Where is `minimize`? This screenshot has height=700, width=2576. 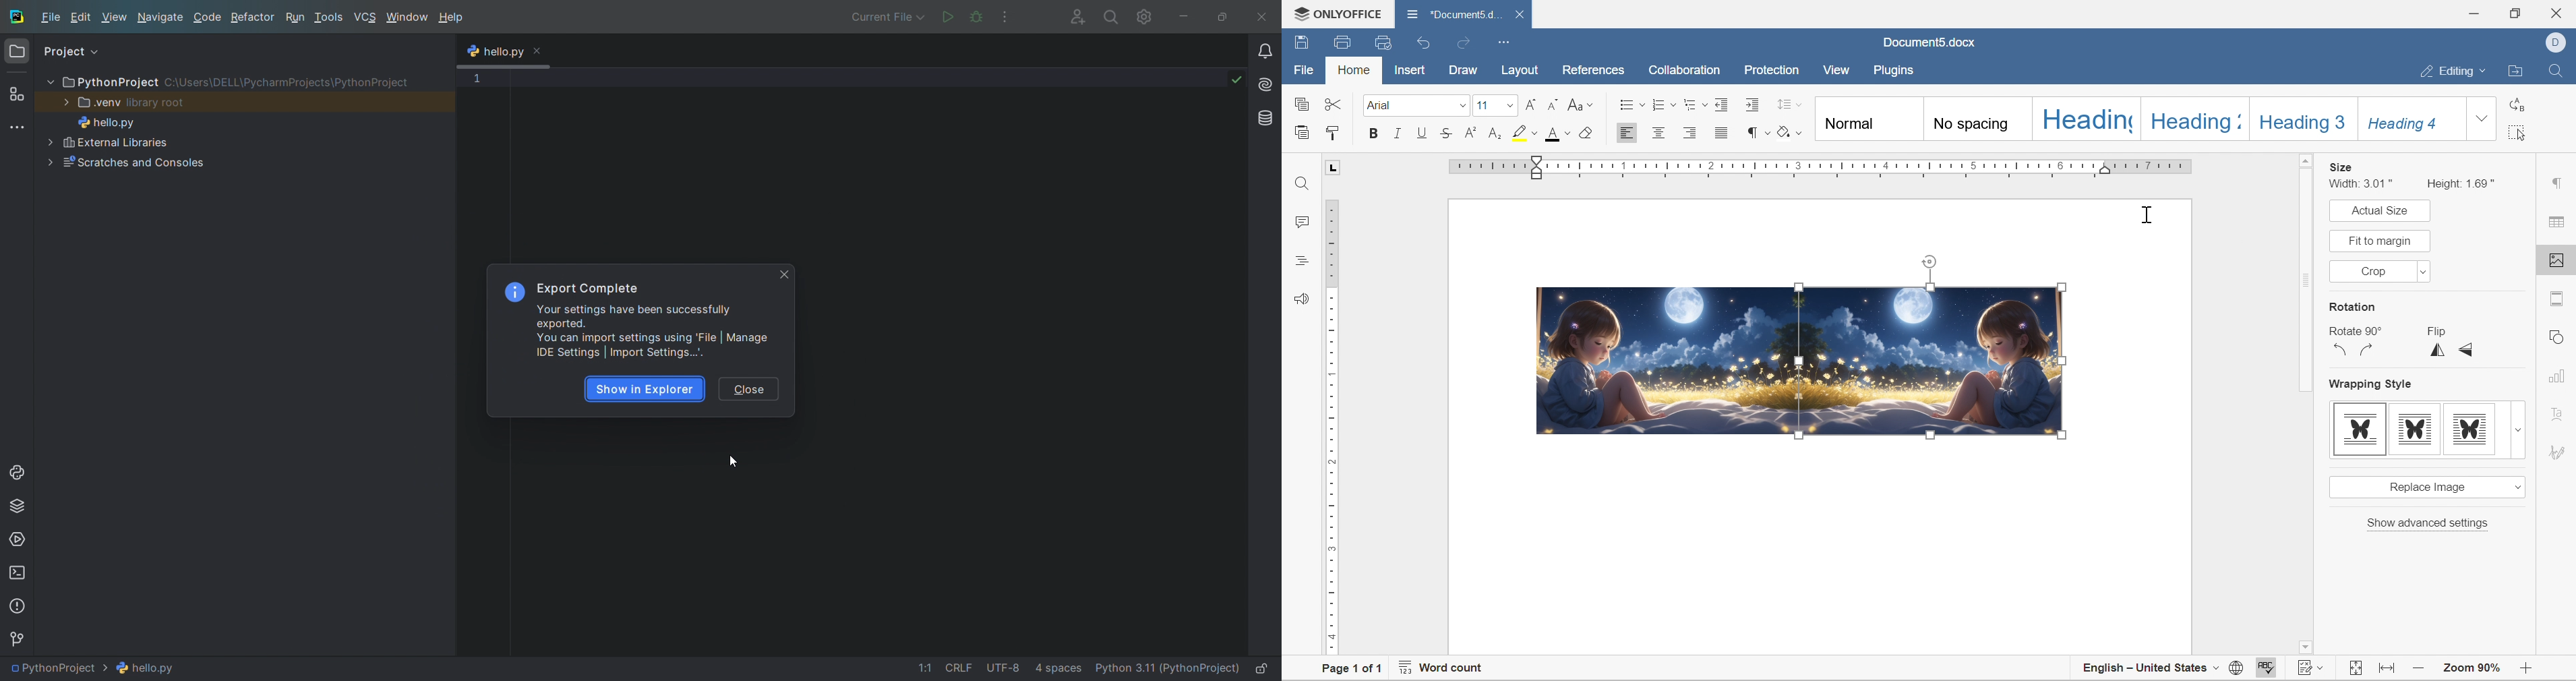 minimize is located at coordinates (2472, 14).